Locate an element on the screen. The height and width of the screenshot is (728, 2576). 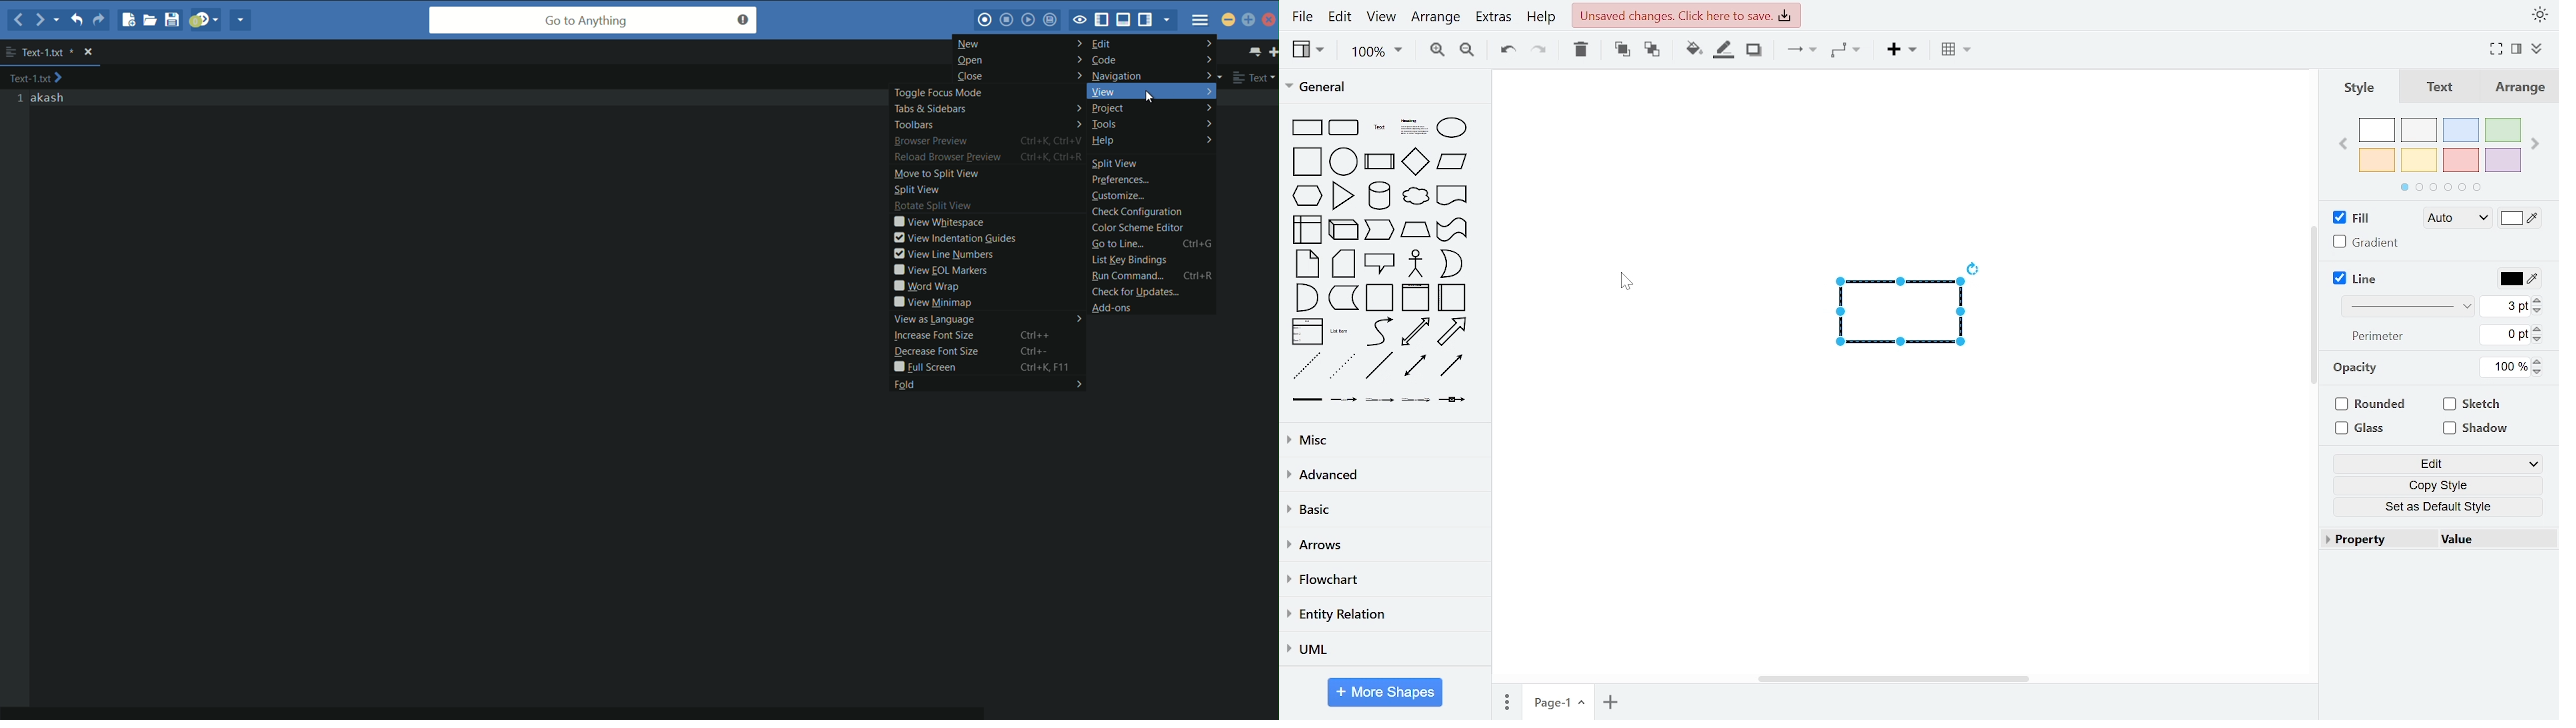
help is located at coordinates (1541, 17).